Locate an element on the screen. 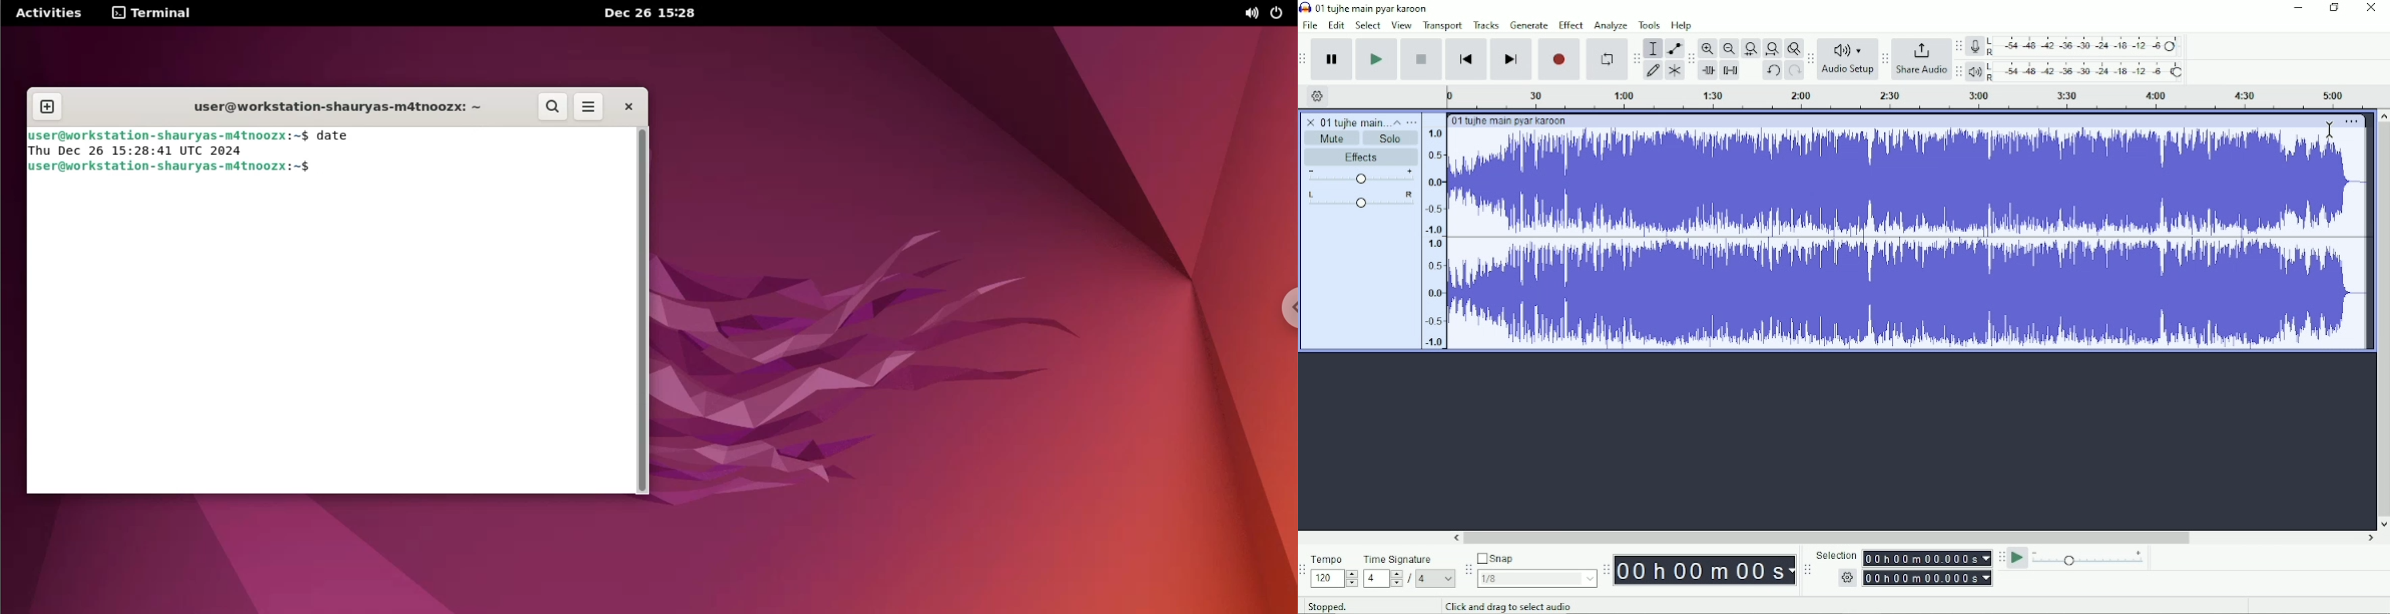  Snap is located at coordinates (1537, 559).